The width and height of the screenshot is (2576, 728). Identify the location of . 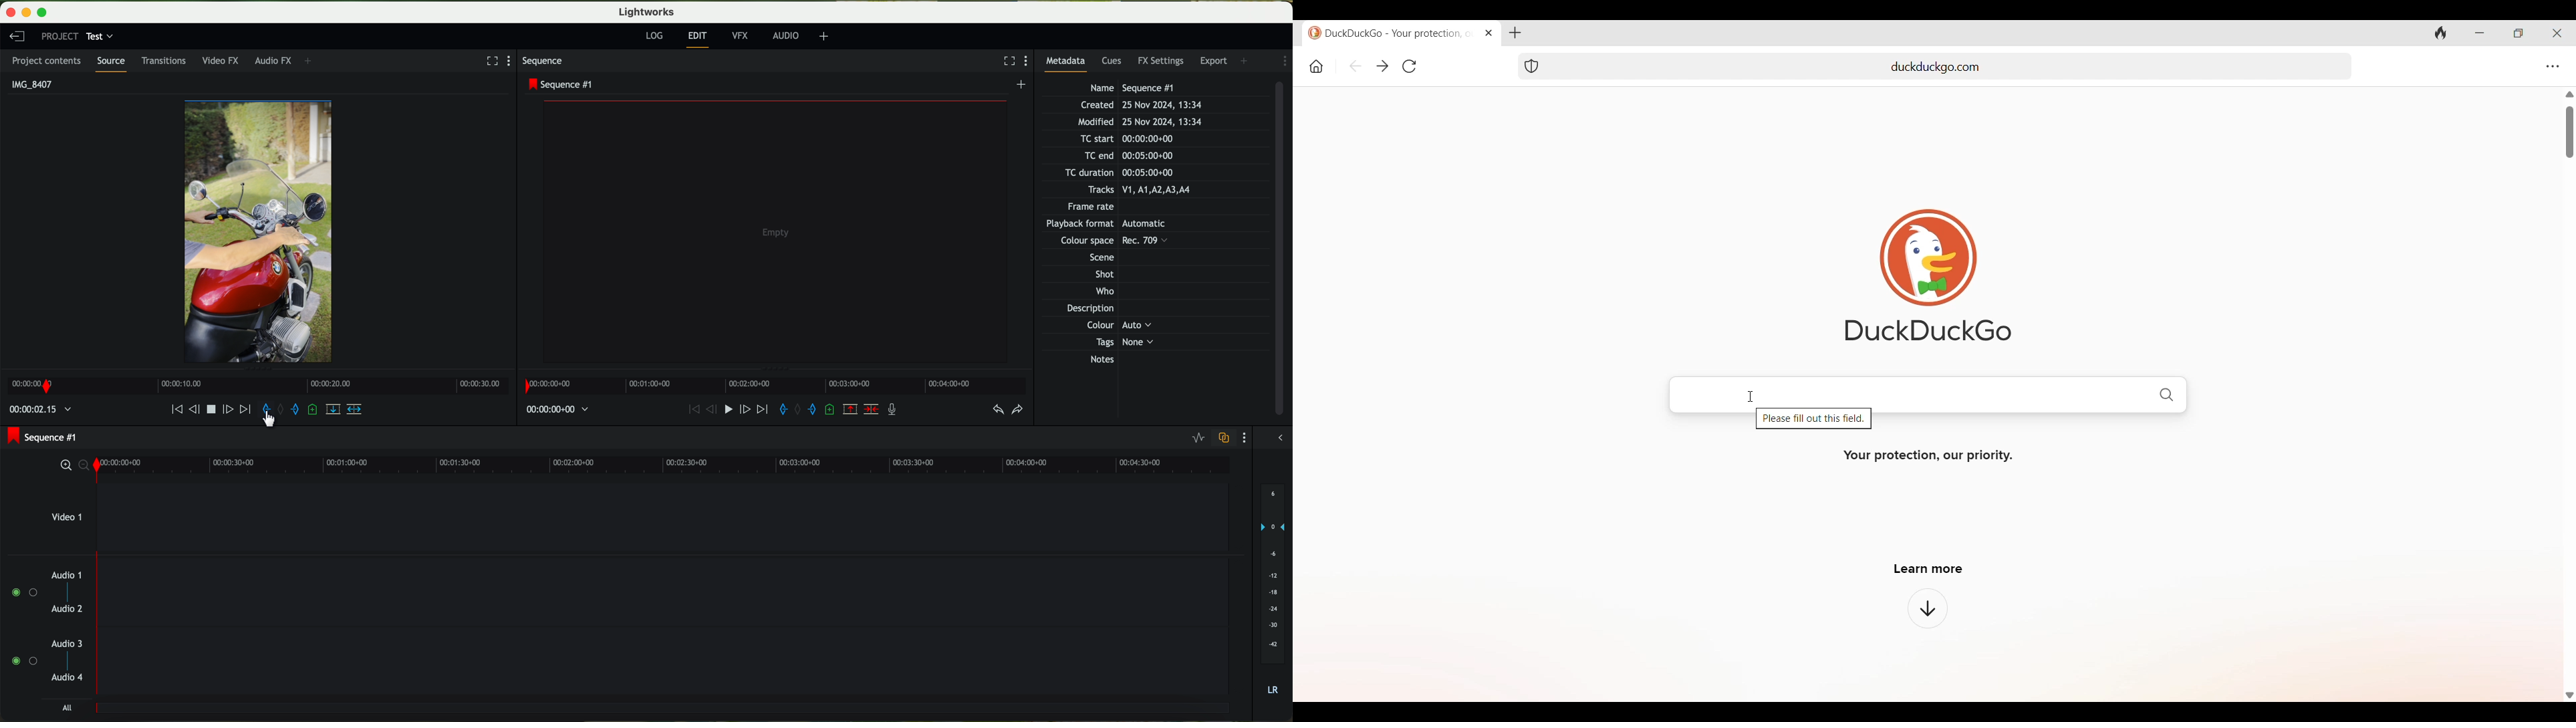
(1097, 256).